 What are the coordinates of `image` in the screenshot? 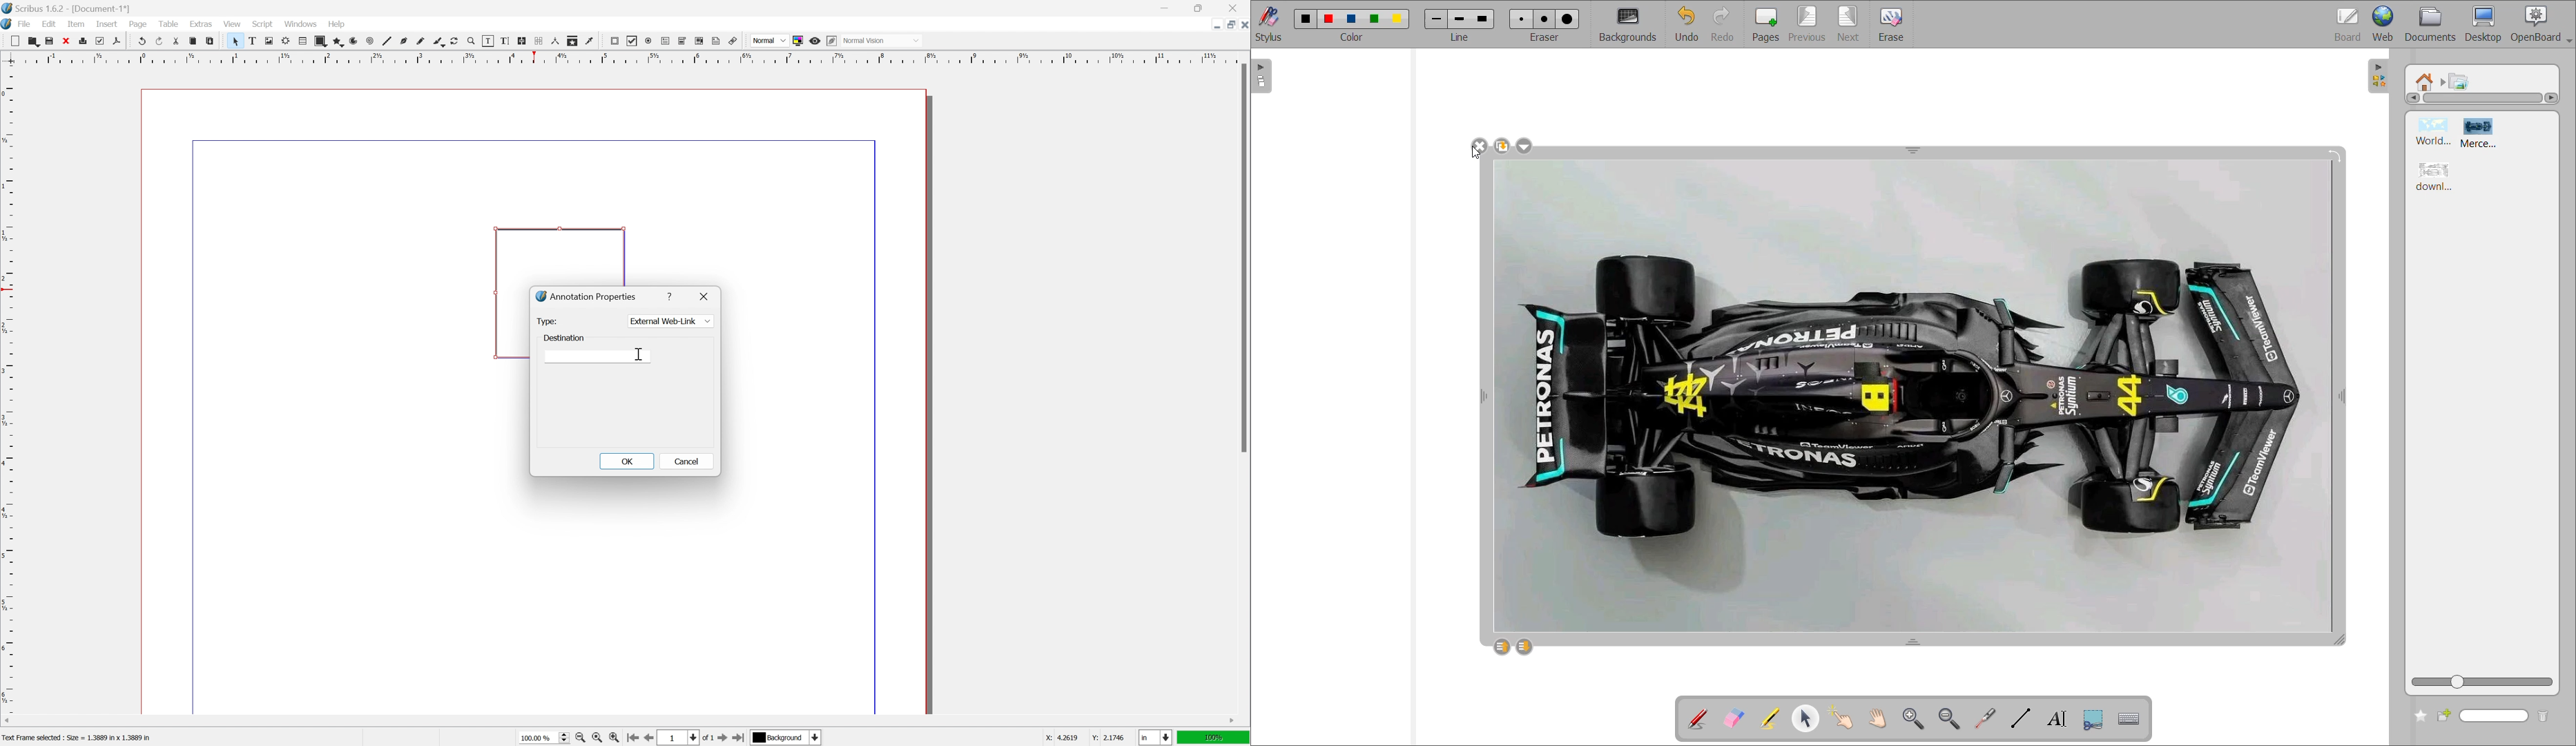 It's located at (1912, 395).